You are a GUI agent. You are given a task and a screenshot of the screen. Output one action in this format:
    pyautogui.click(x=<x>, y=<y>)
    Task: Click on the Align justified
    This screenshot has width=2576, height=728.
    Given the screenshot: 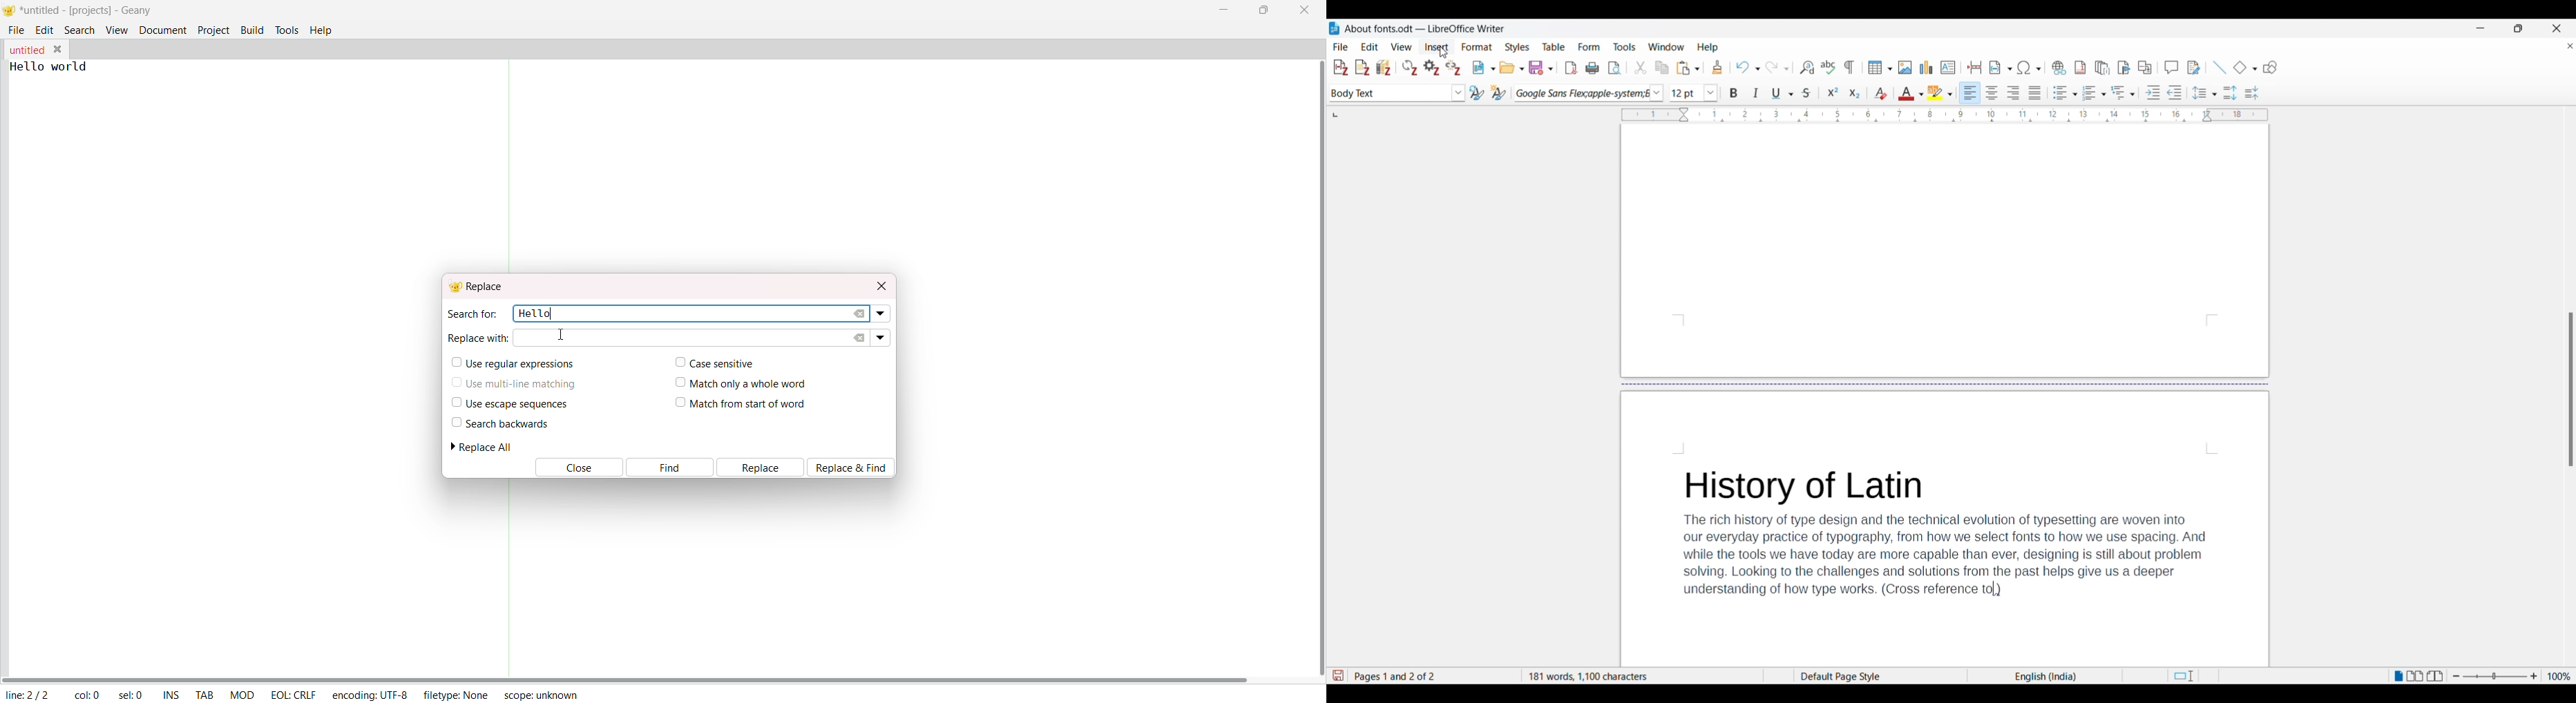 What is the action you would take?
    pyautogui.click(x=2035, y=92)
    